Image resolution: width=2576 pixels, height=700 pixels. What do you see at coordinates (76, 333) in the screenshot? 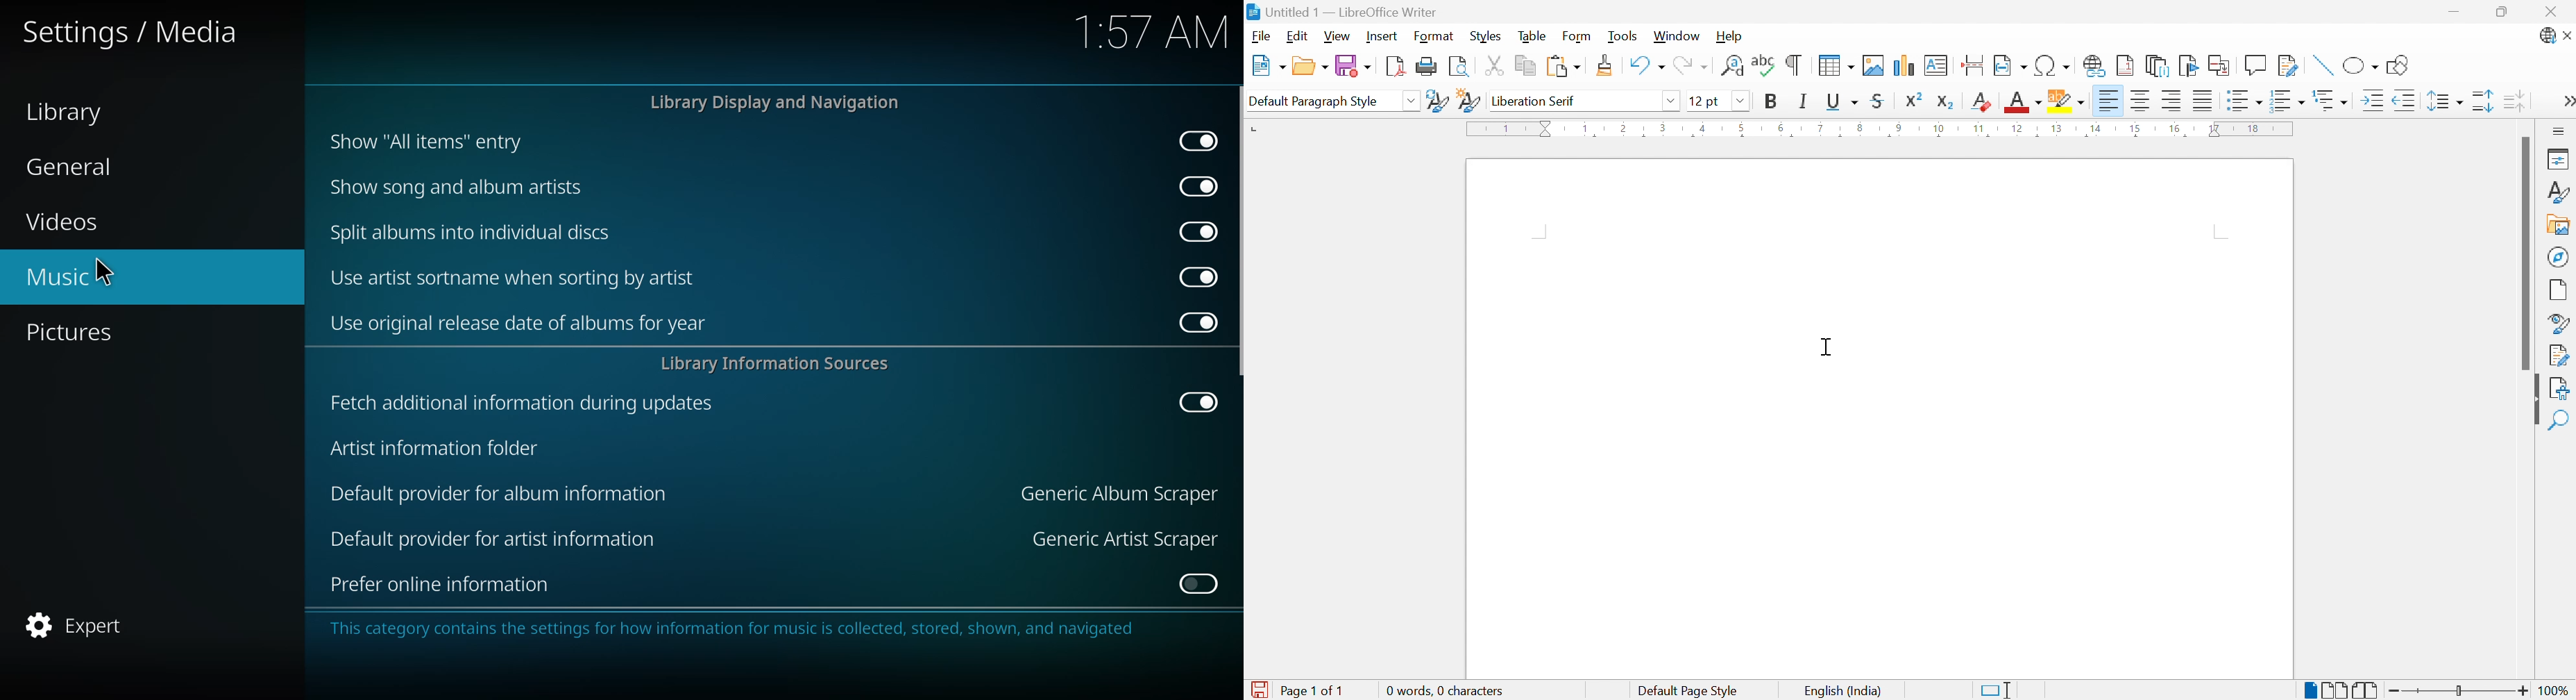
I see `pictures` at bounding box center [76, 333].